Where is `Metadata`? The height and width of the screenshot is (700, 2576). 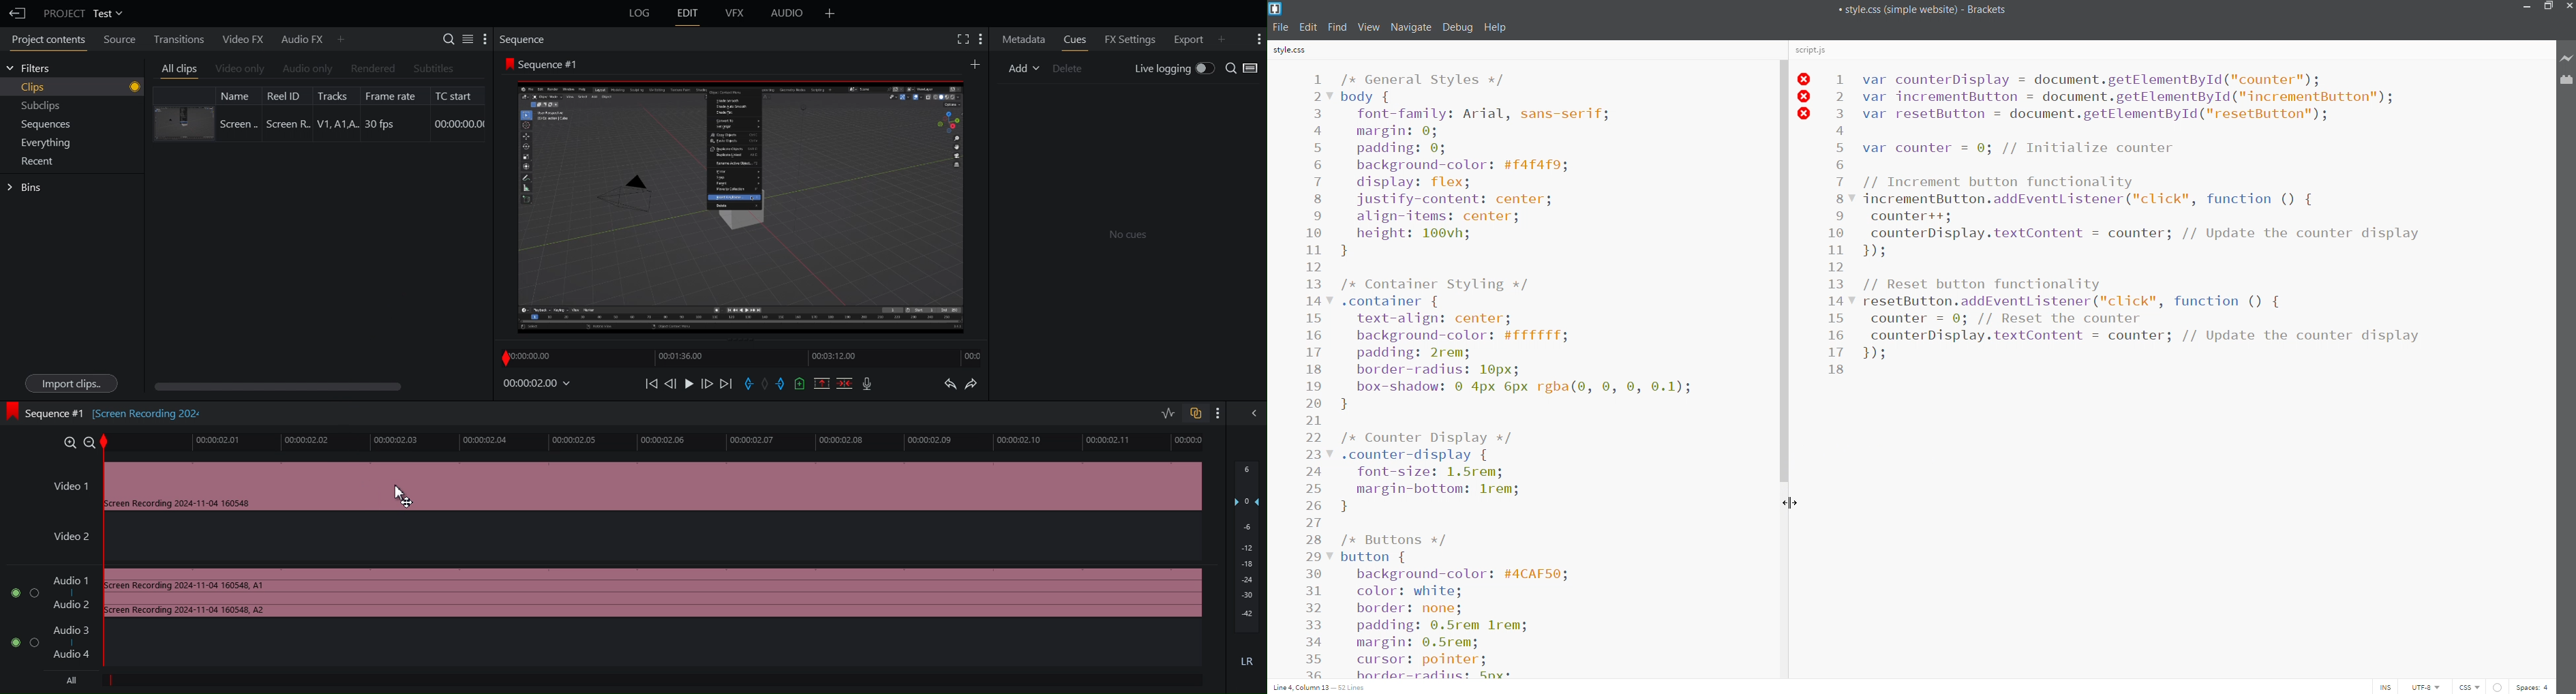
Metadata is located at coordinates (1022, 40).